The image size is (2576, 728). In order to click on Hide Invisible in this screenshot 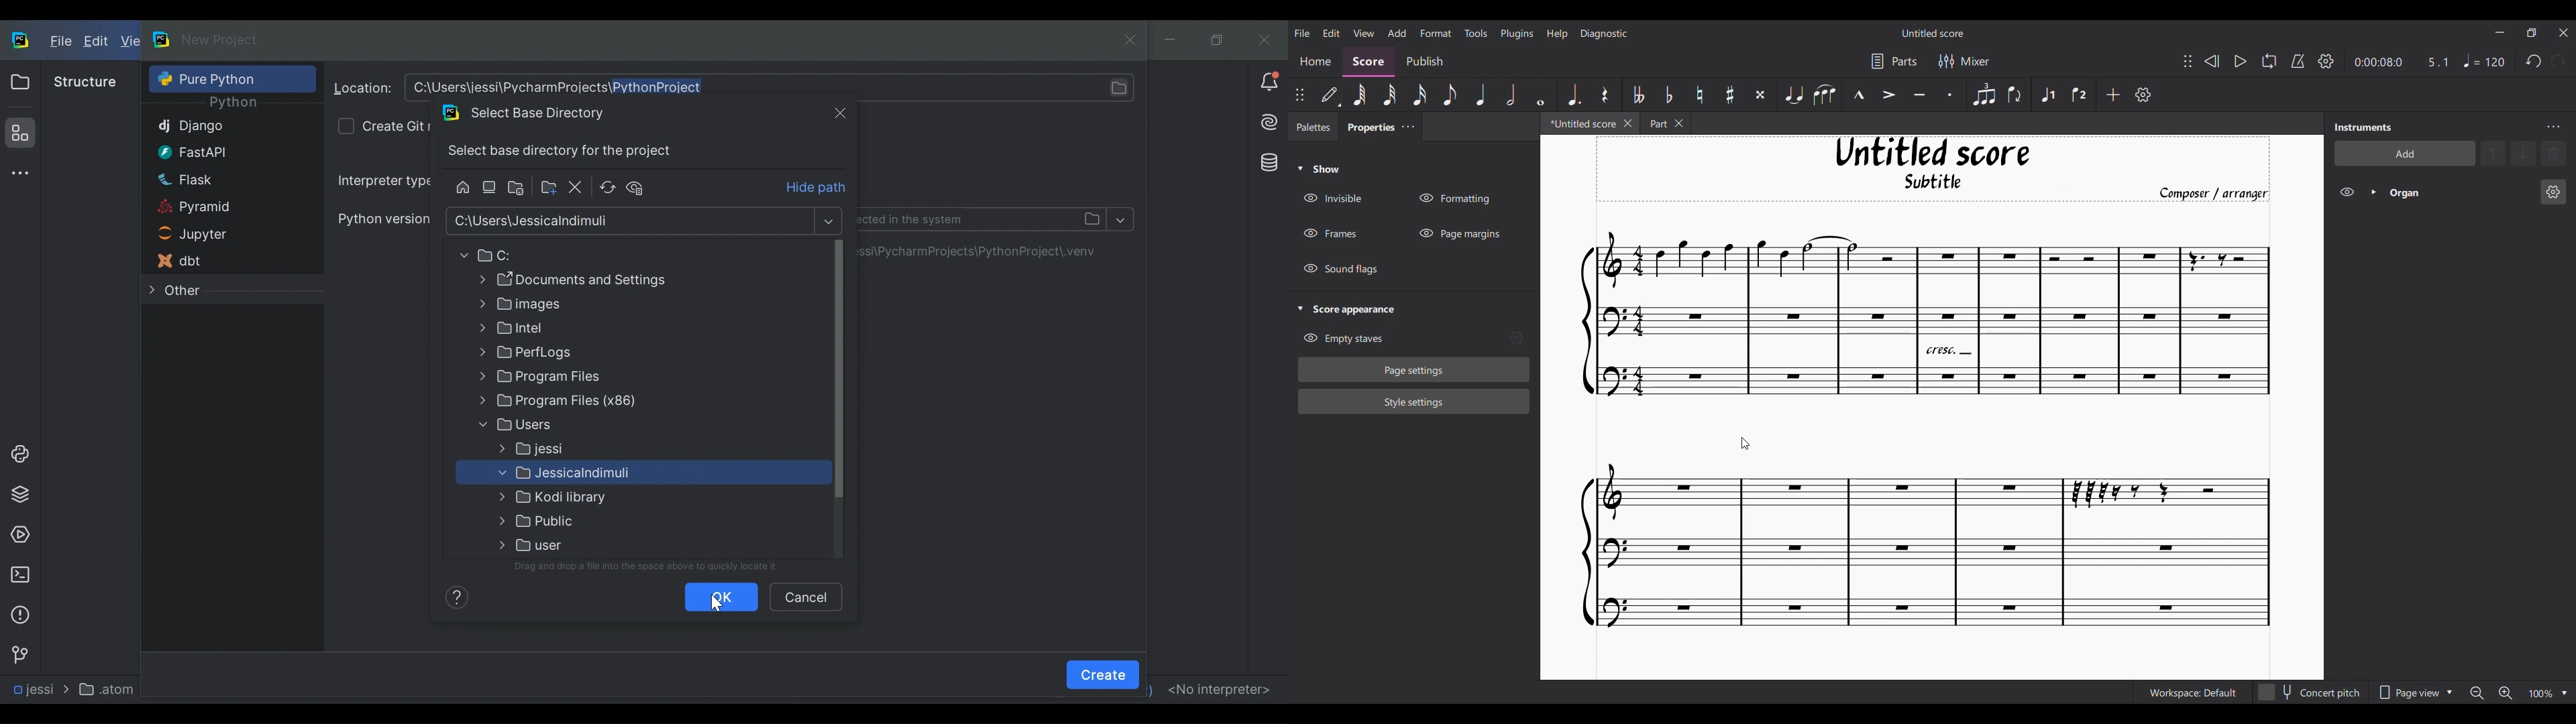, I will do `click(1332, 198)`.